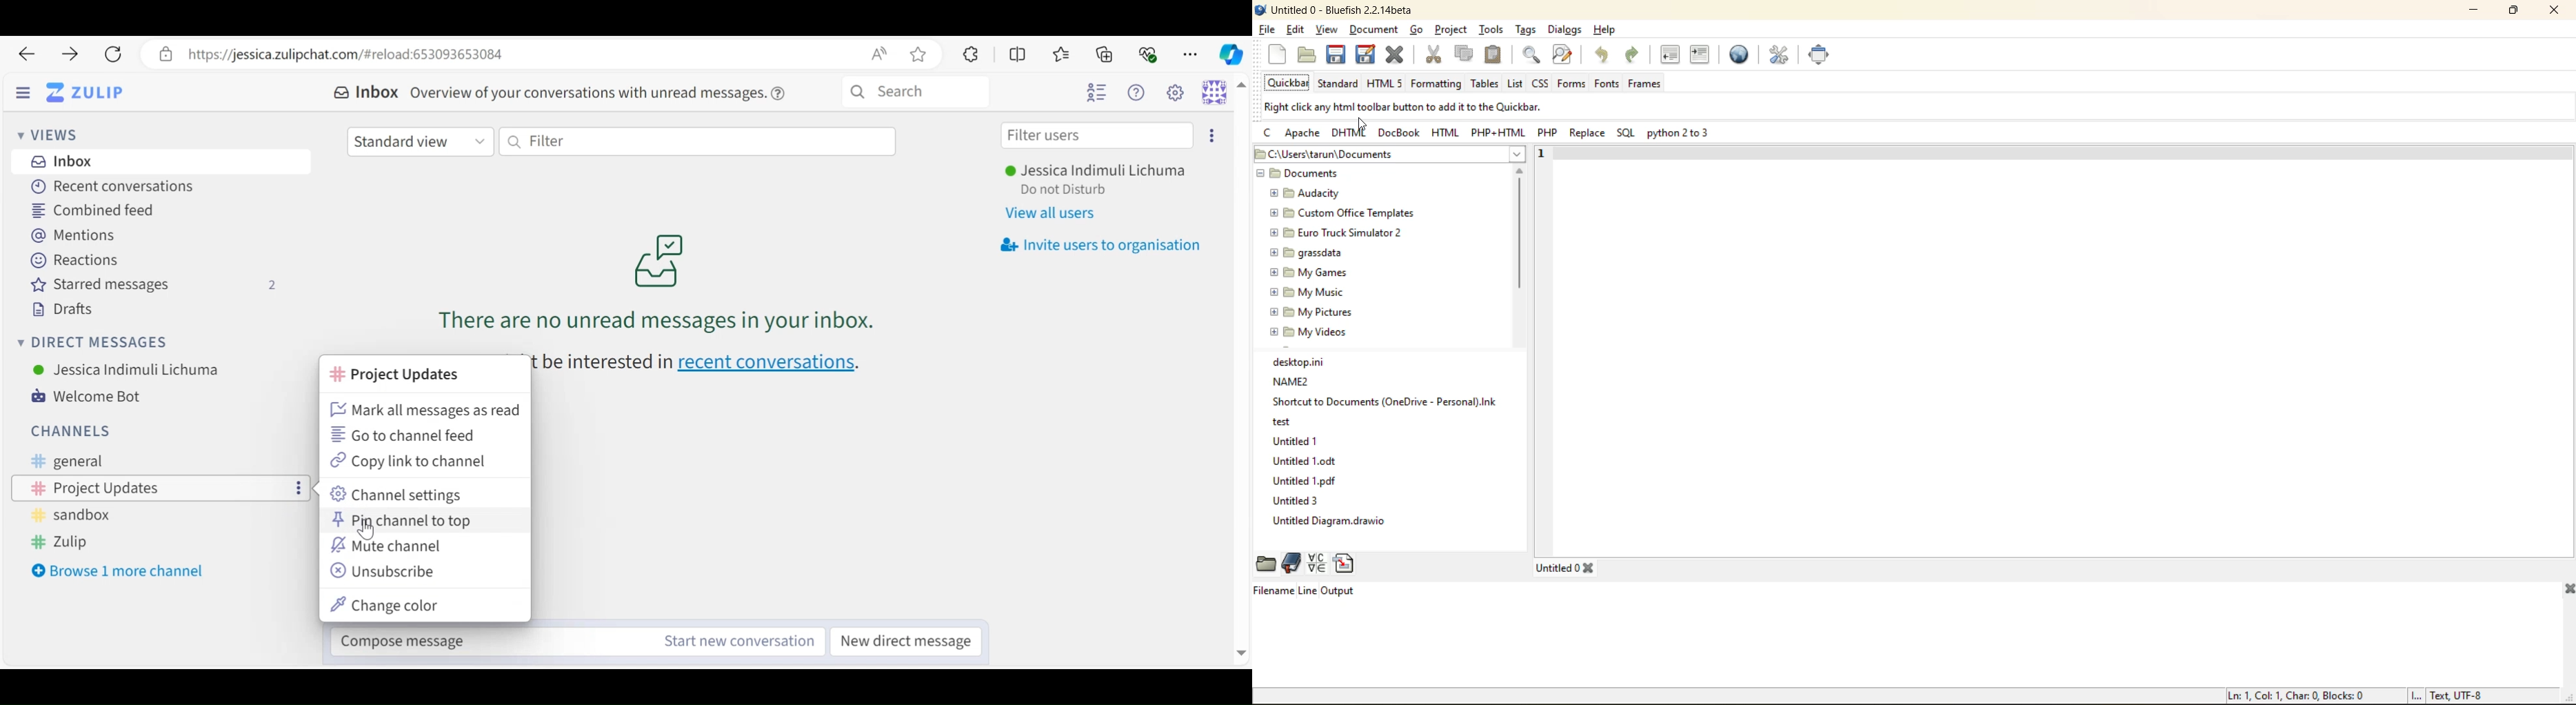  I want to click on python 2 to 3, so click(1679, 135).